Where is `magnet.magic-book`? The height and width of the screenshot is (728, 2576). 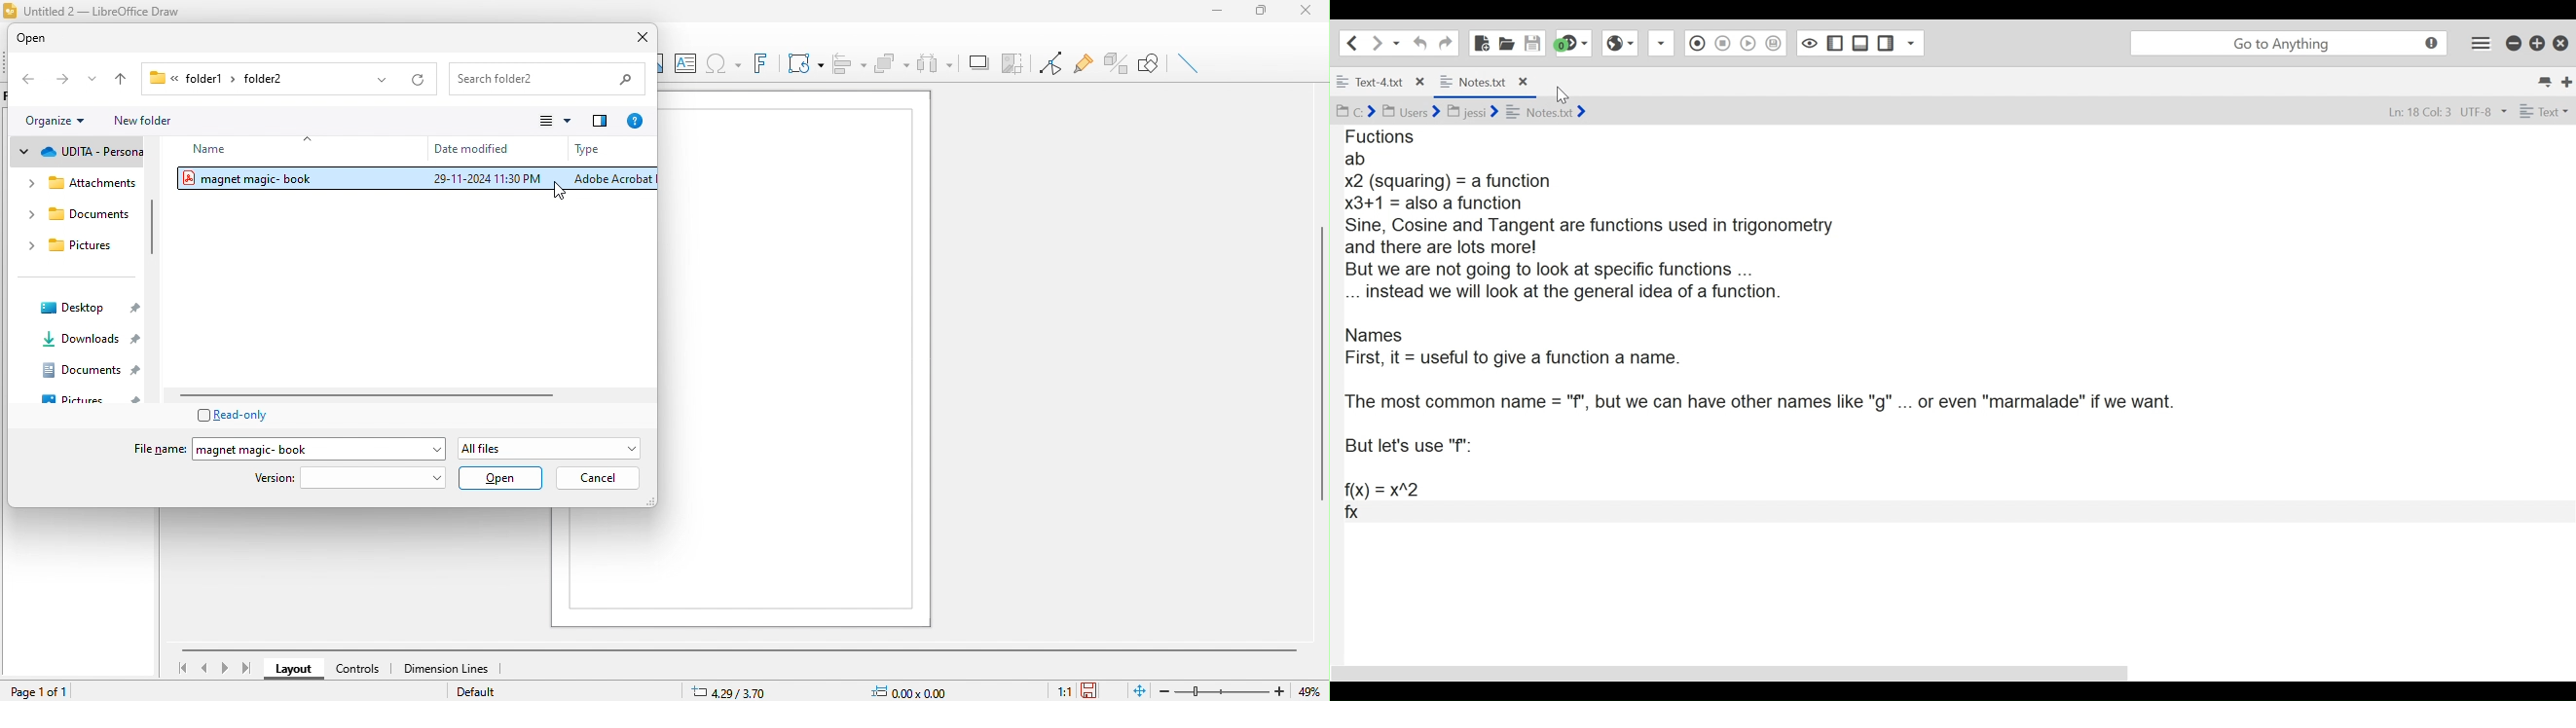
magnet.magic-book is located at coordinates (276, 178).